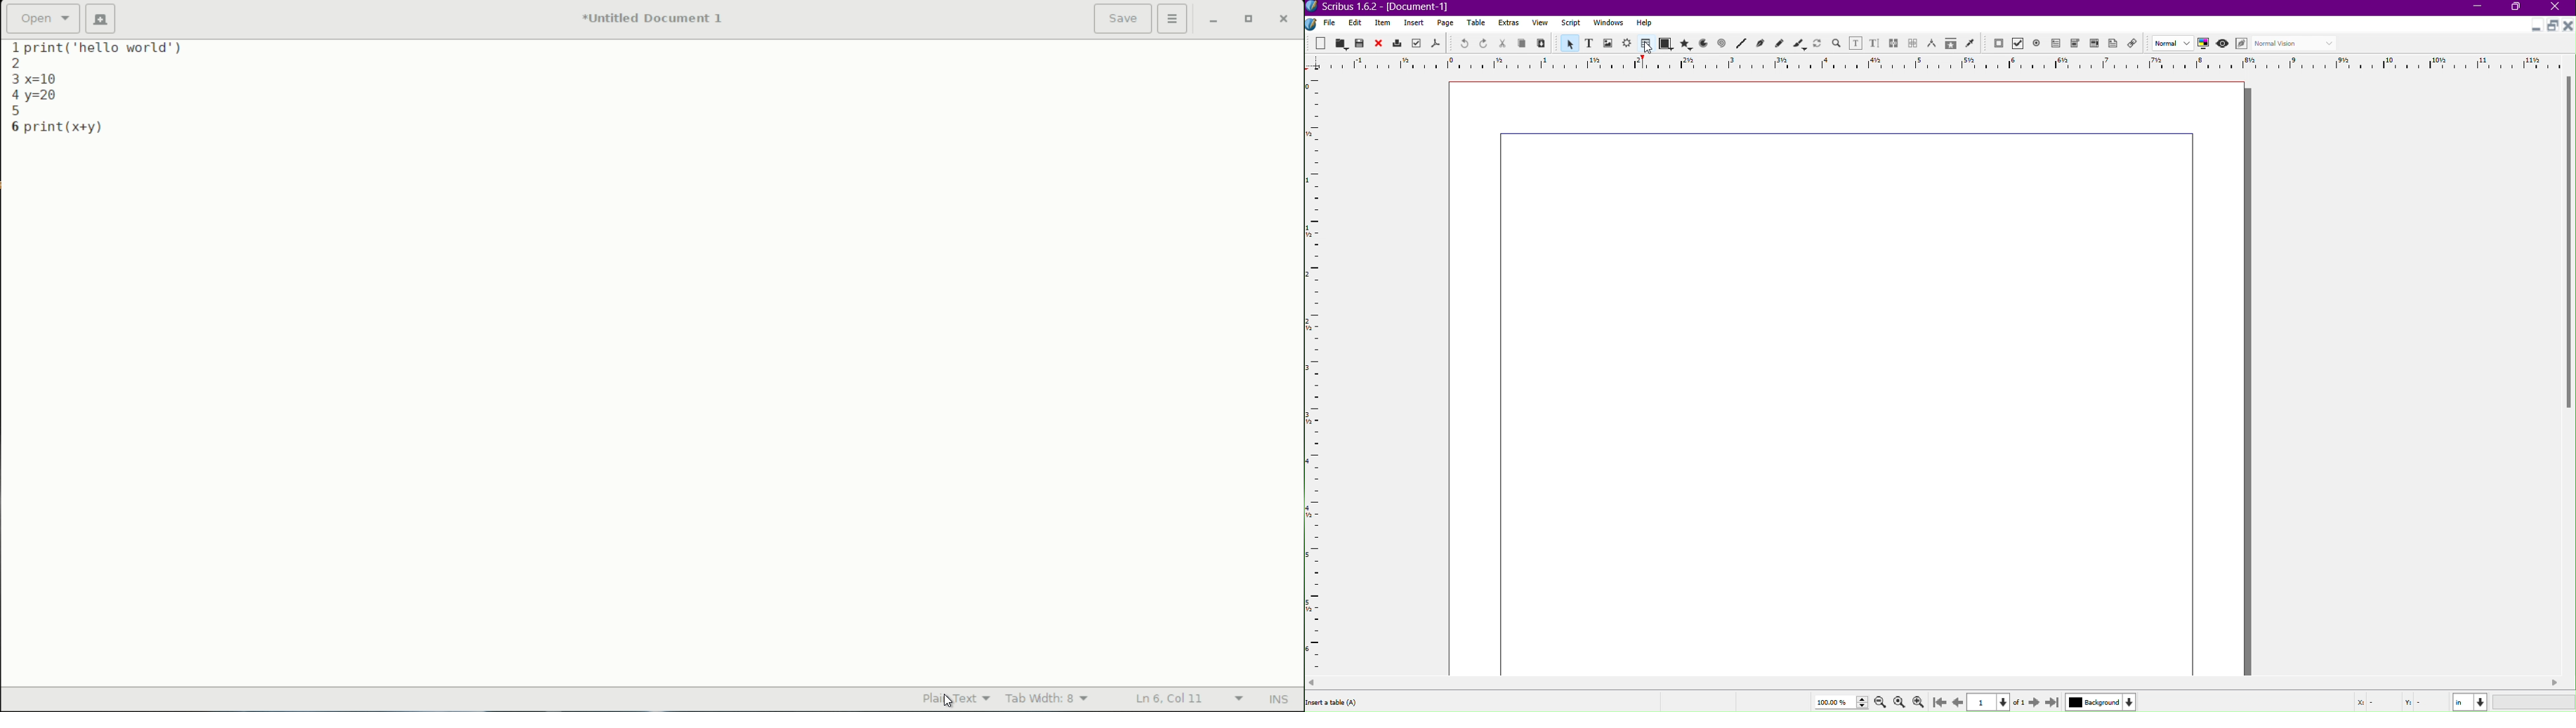 The width and height of the screenshot is (2576, 728). I want to click on Background Color, so click(2099, 701).